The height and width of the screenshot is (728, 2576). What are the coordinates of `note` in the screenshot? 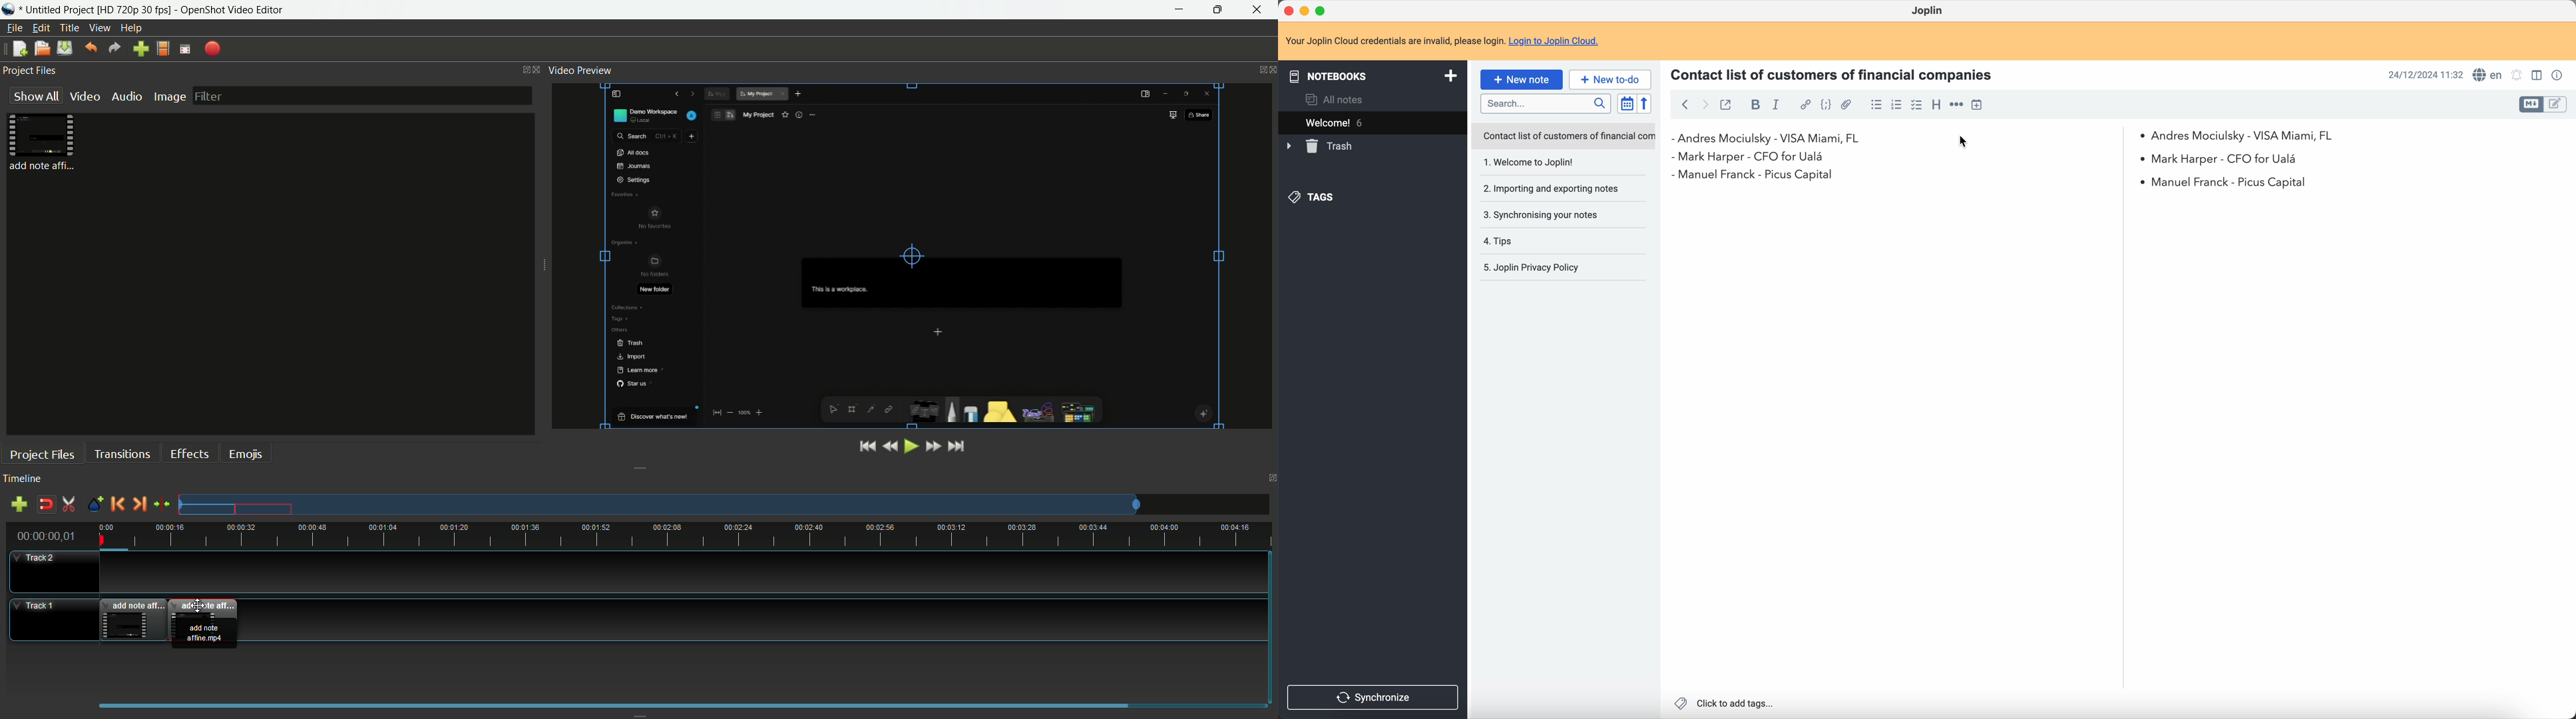 It's located at (1442, 39).